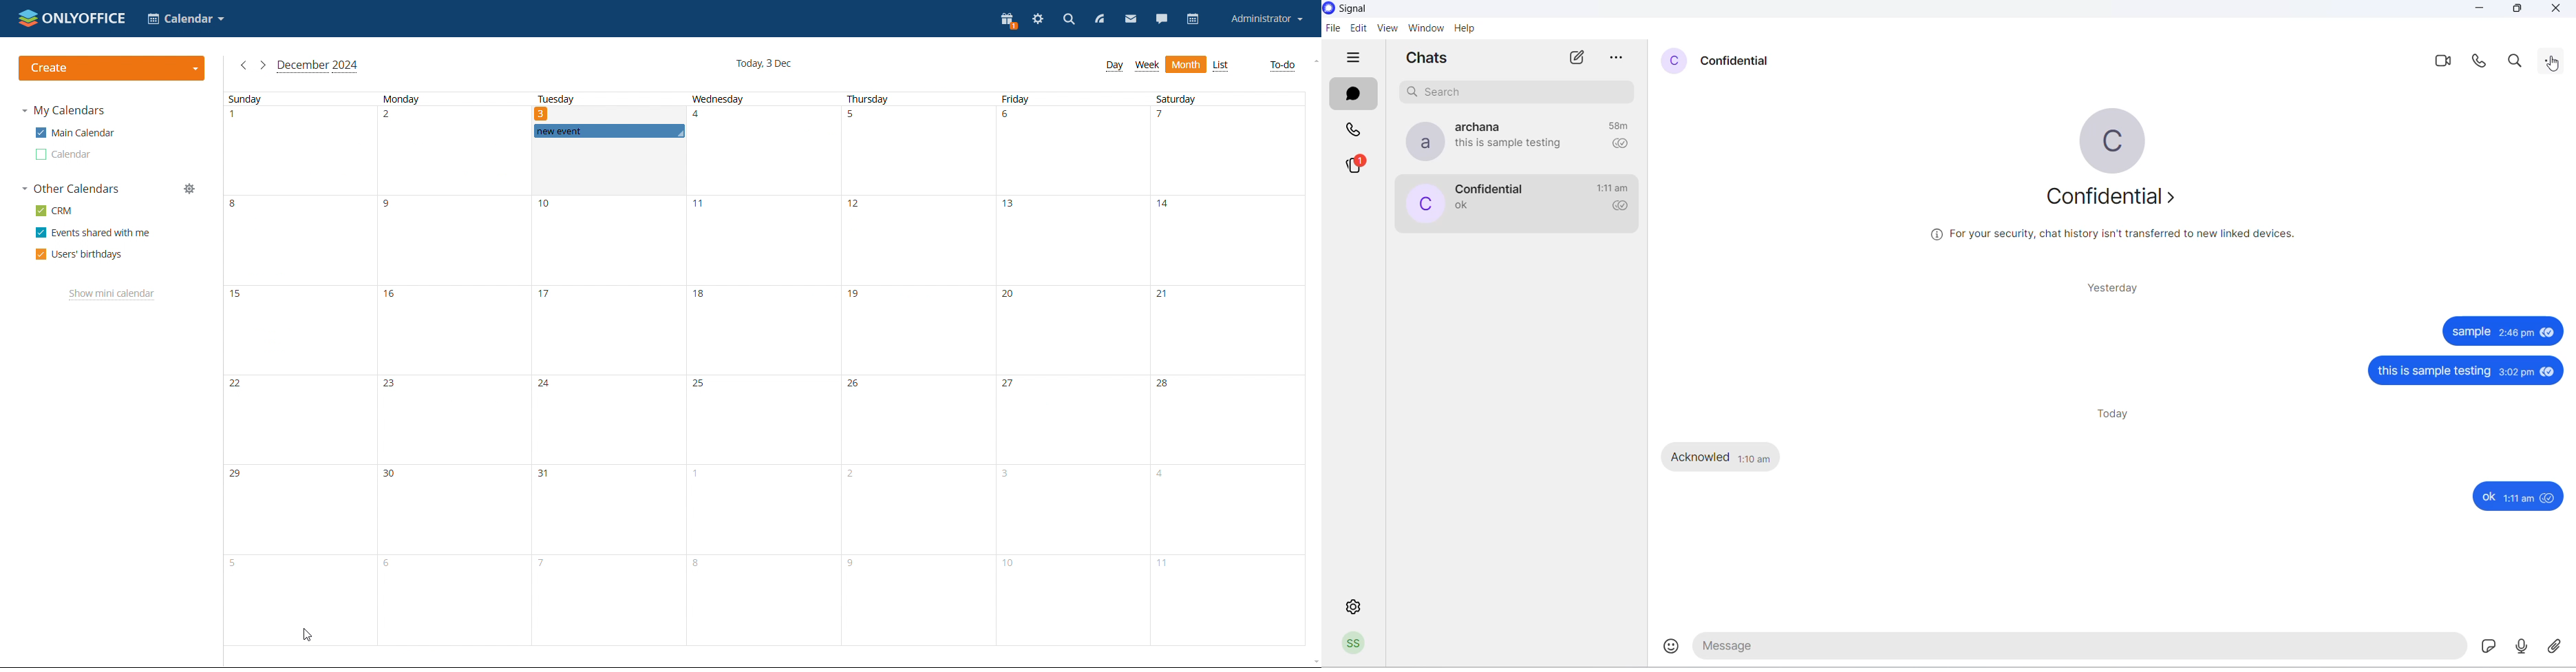  I want to click on my calendars, so click(64, 111).